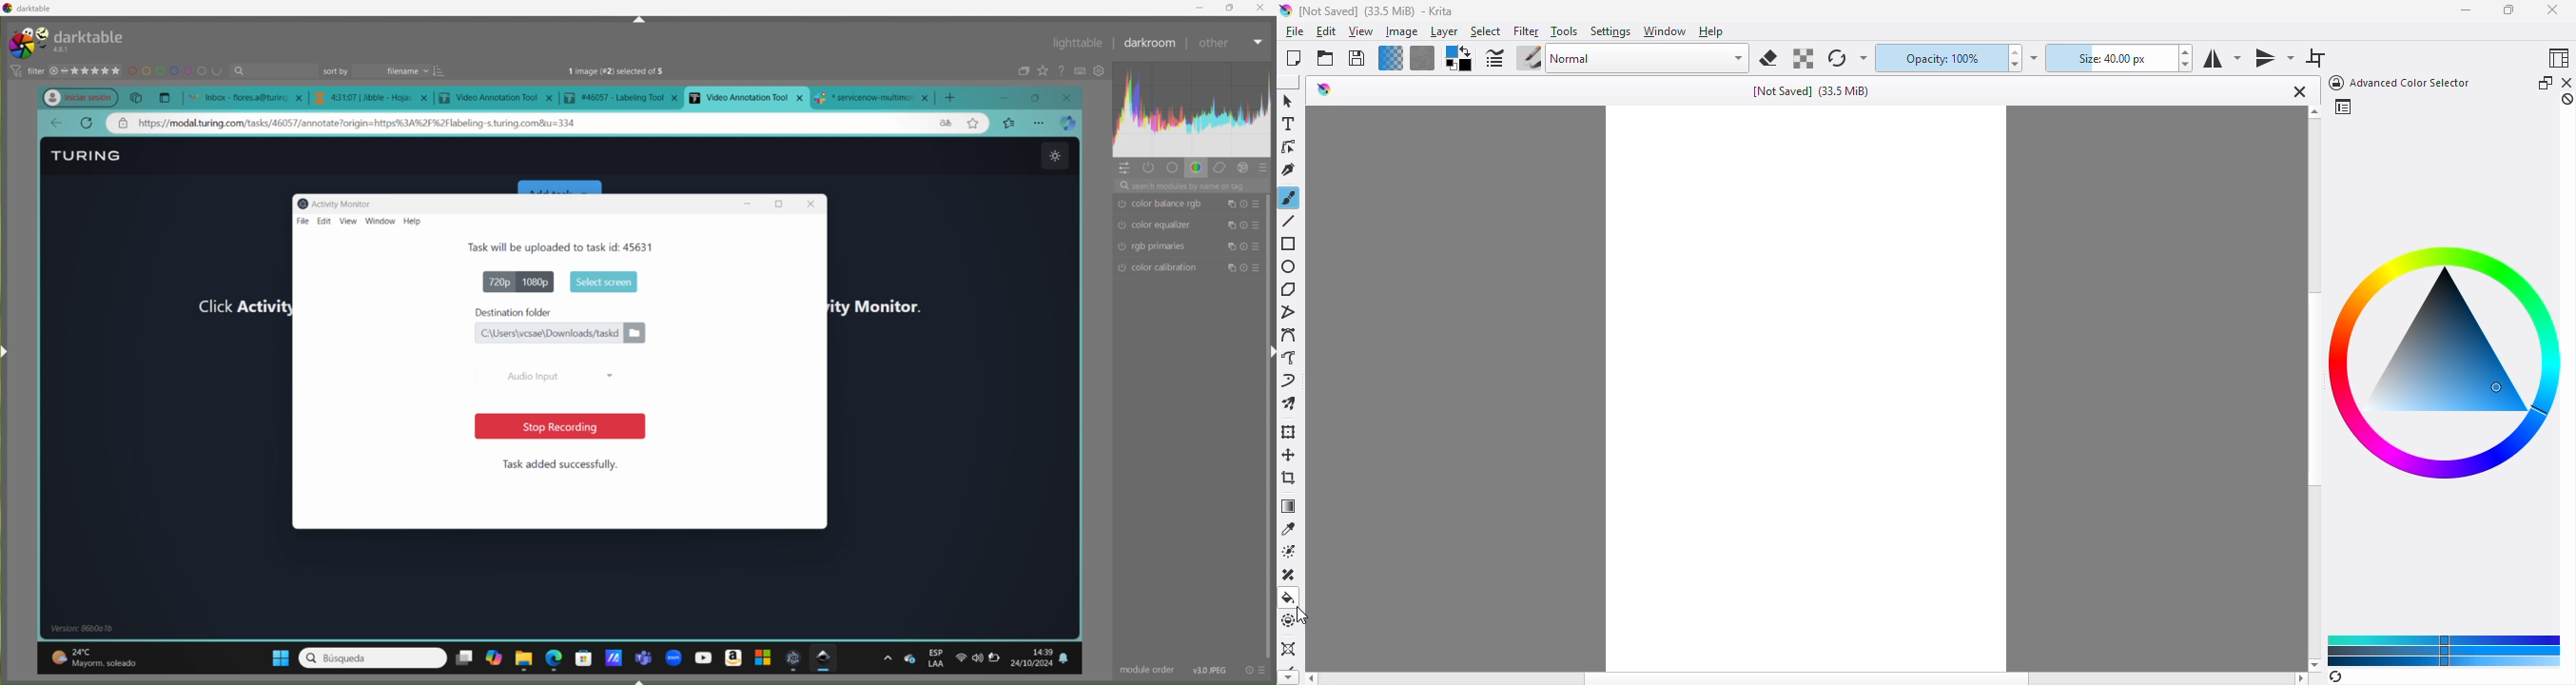 Image resolution: width=2576 pixels, height=700 pixels. I want to click on desktopms, so click(463, 658).